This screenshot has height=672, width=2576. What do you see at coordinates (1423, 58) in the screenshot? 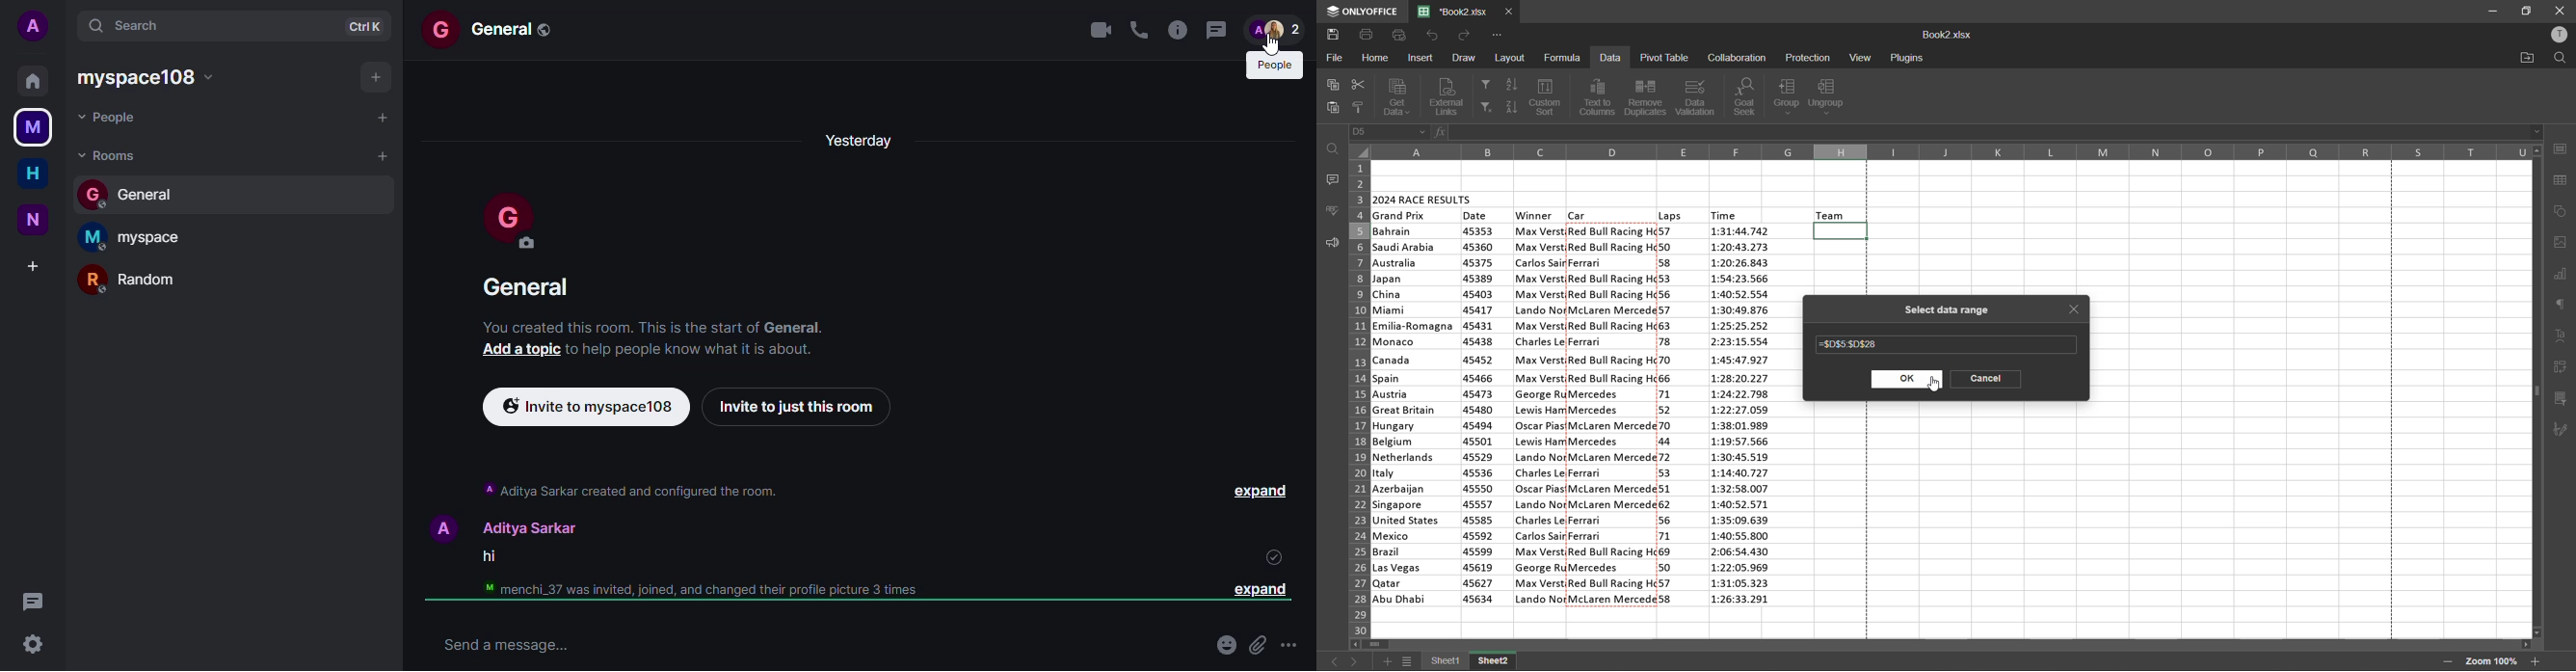
I see `insert` at bounding box center [1423, 58].